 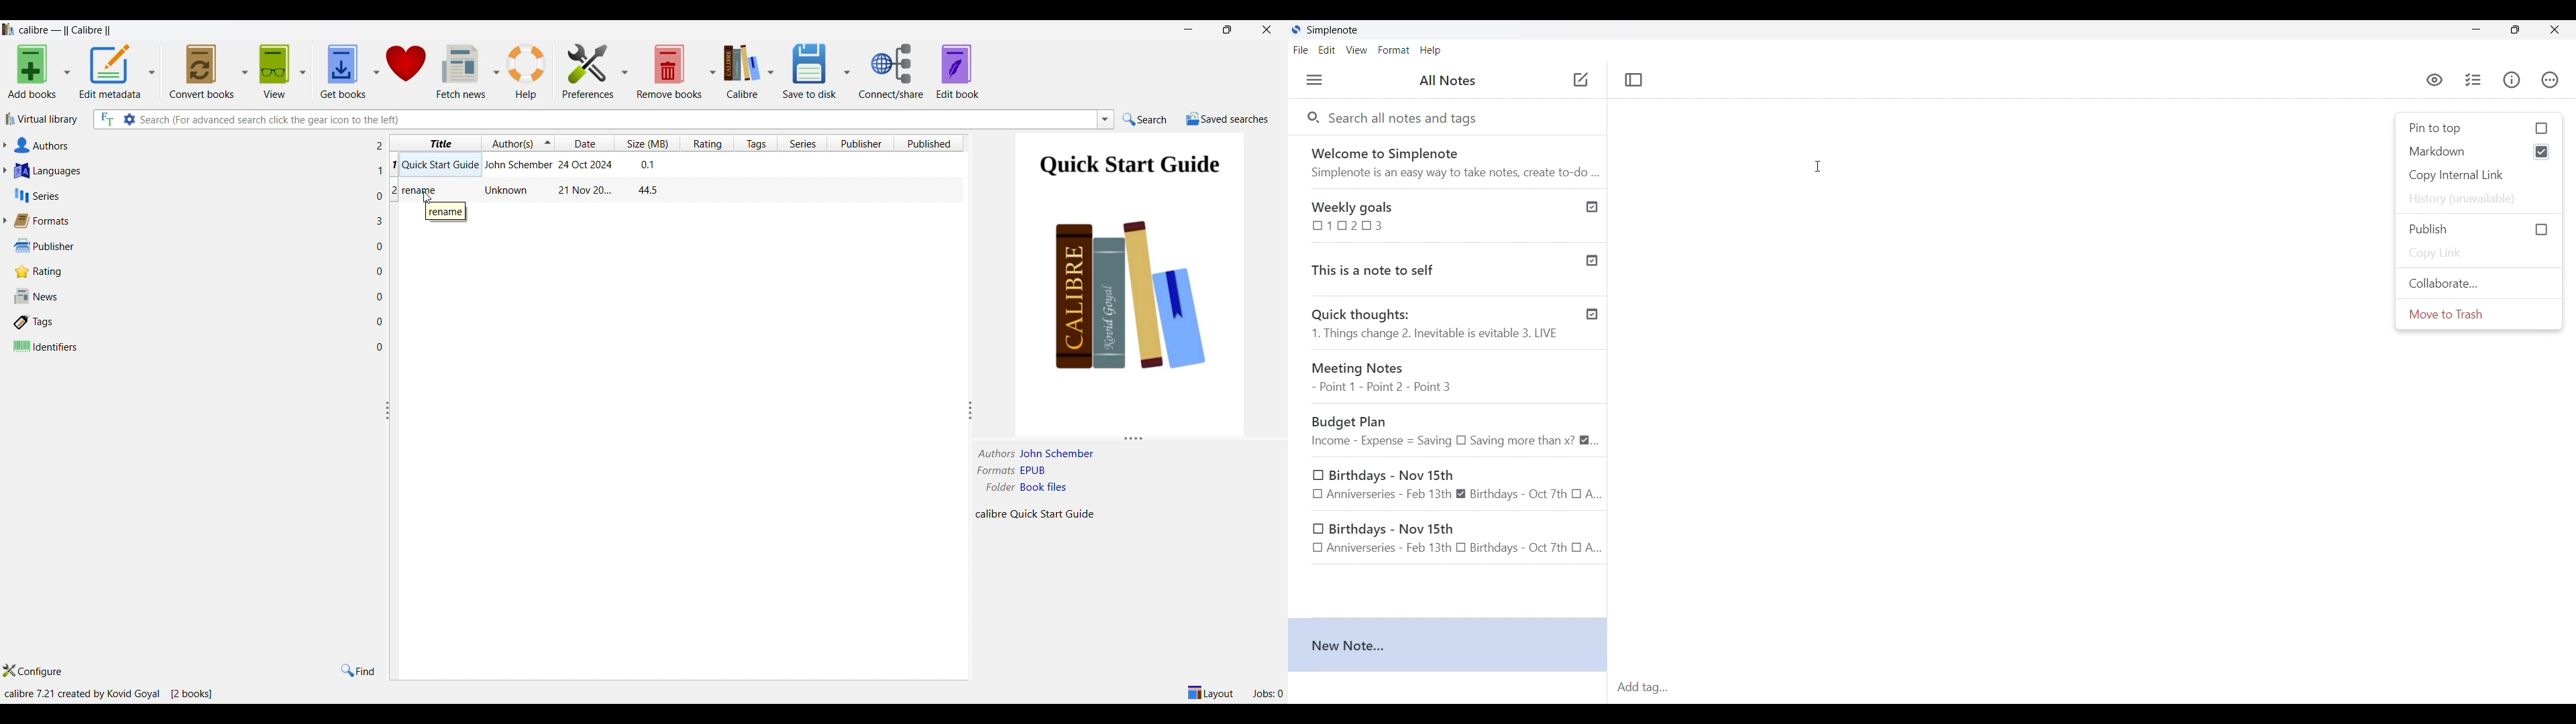 What do you see at coordinates (2554, 29) in the screenshot?
I see `Close interface` at bounding box center [2554, 29].